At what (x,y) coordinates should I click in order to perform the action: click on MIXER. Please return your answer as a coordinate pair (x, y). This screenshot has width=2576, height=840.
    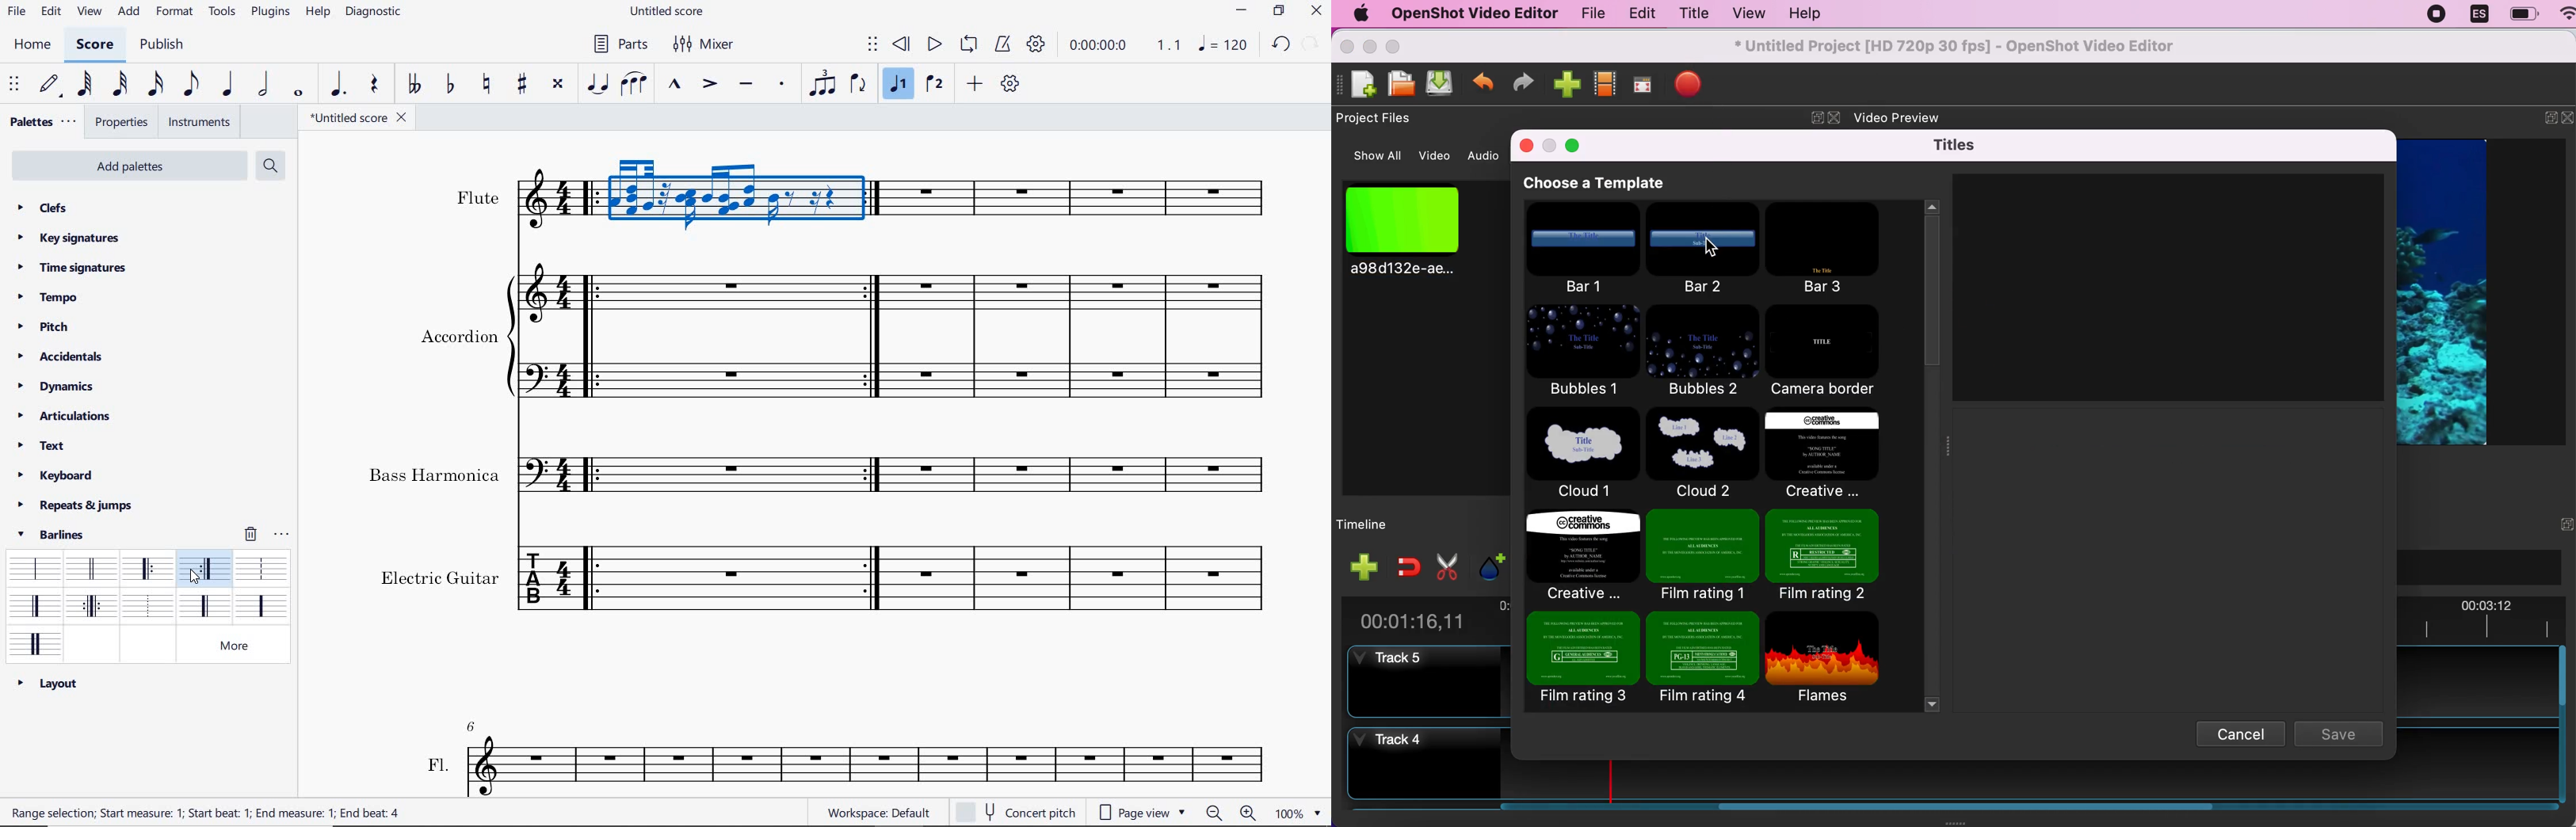
    Looking at the image, I should click on (702, 44).